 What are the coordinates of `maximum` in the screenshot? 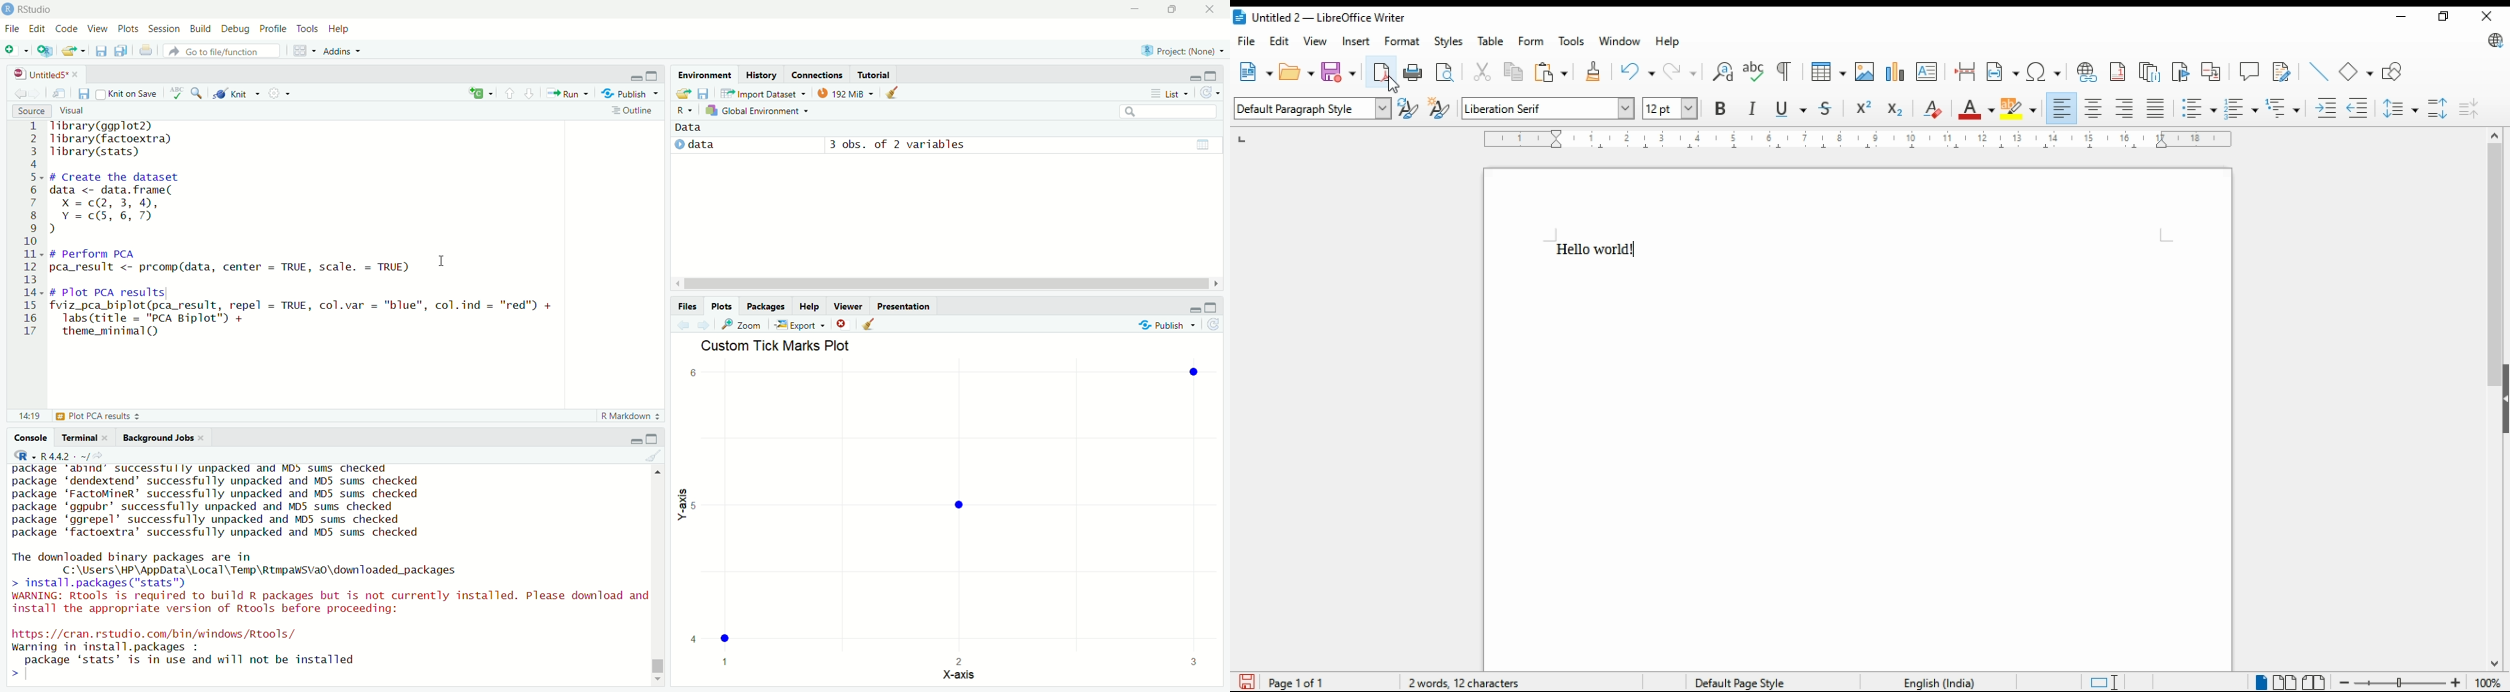 It's located at (1212, 306).